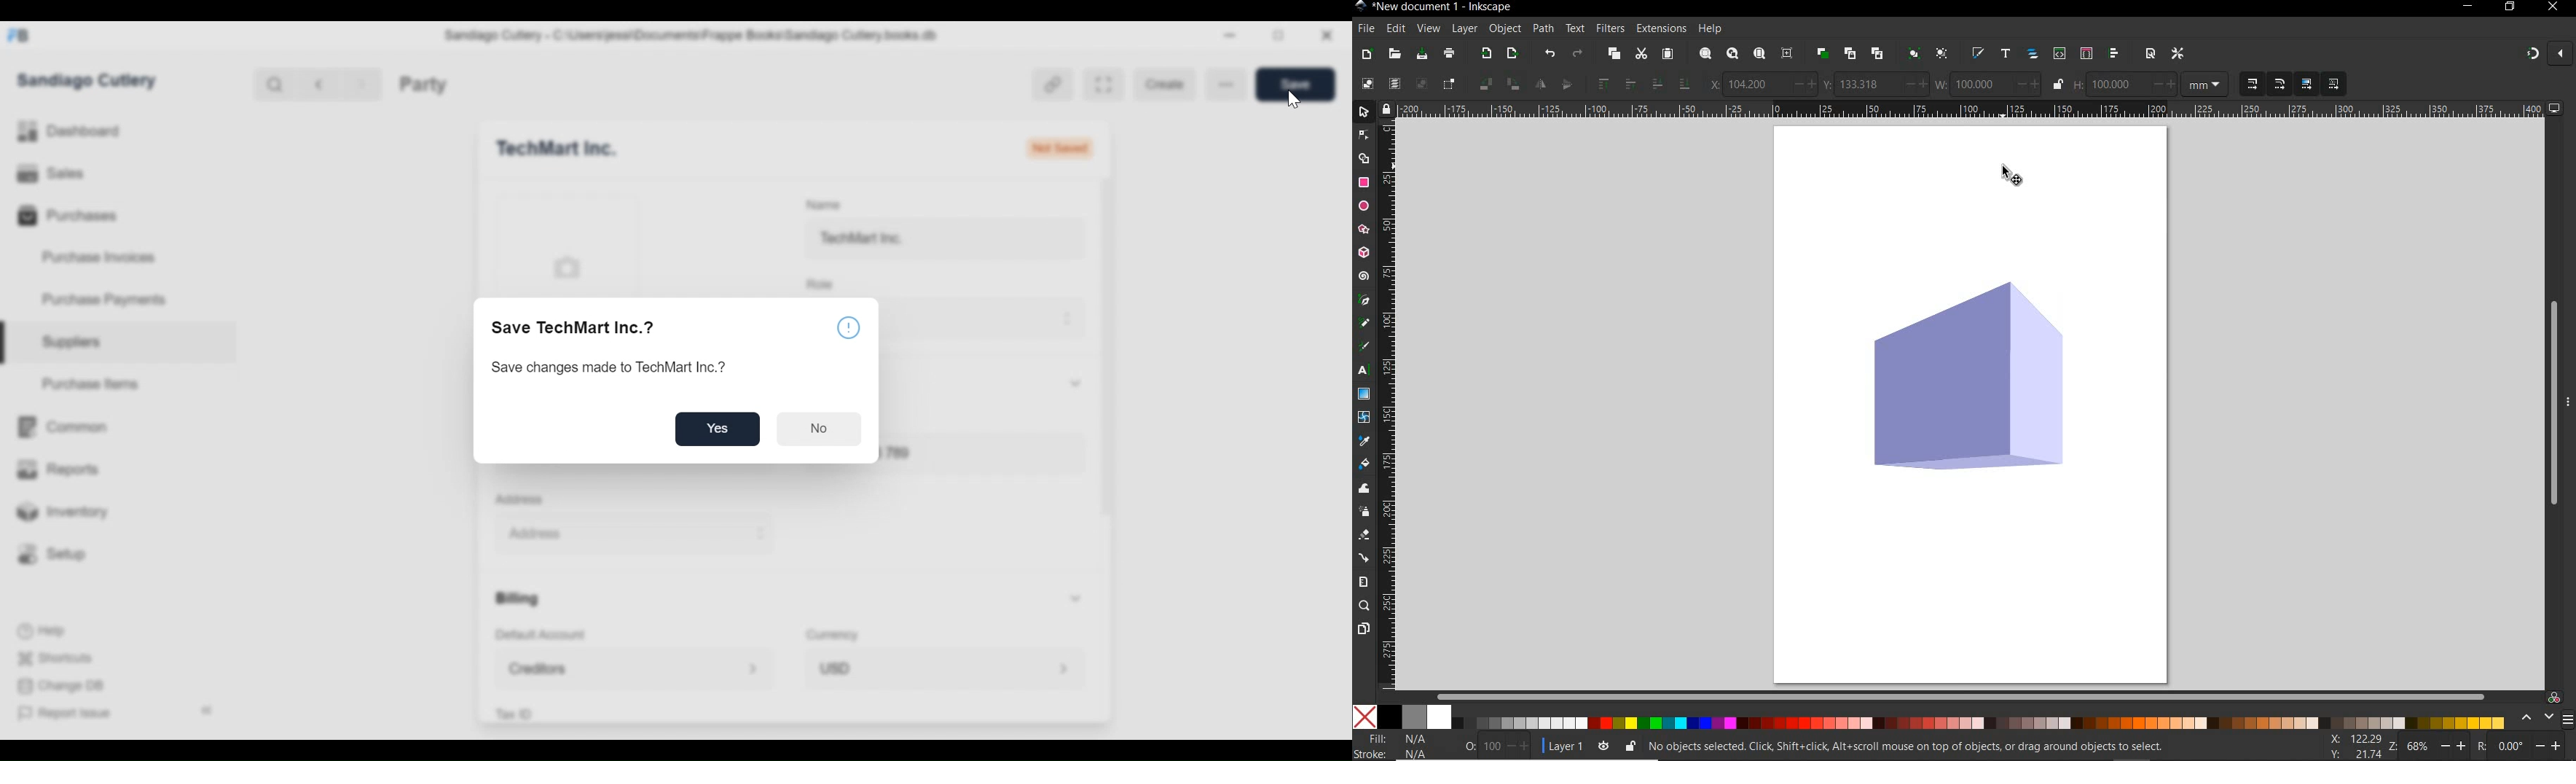  Describe the element at coordinates (1421, 53) in the screenshot. I see `save` at that location.